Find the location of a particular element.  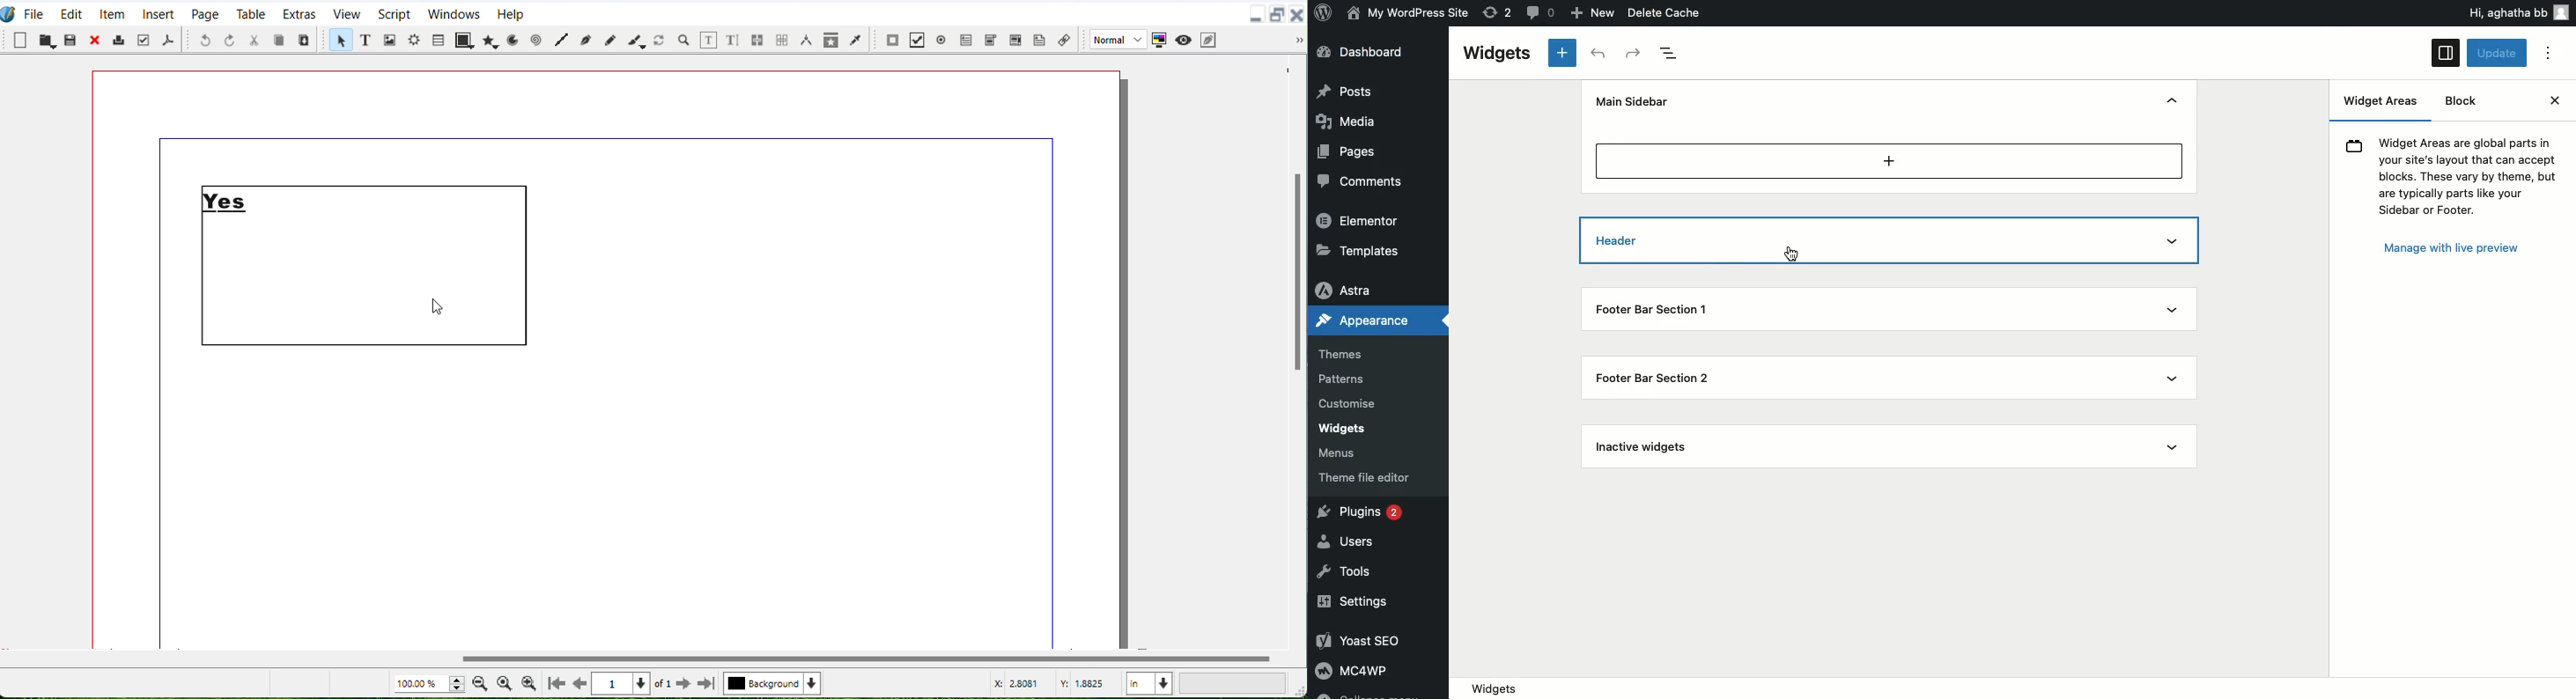

Show is located at coordinates (2169, 378).